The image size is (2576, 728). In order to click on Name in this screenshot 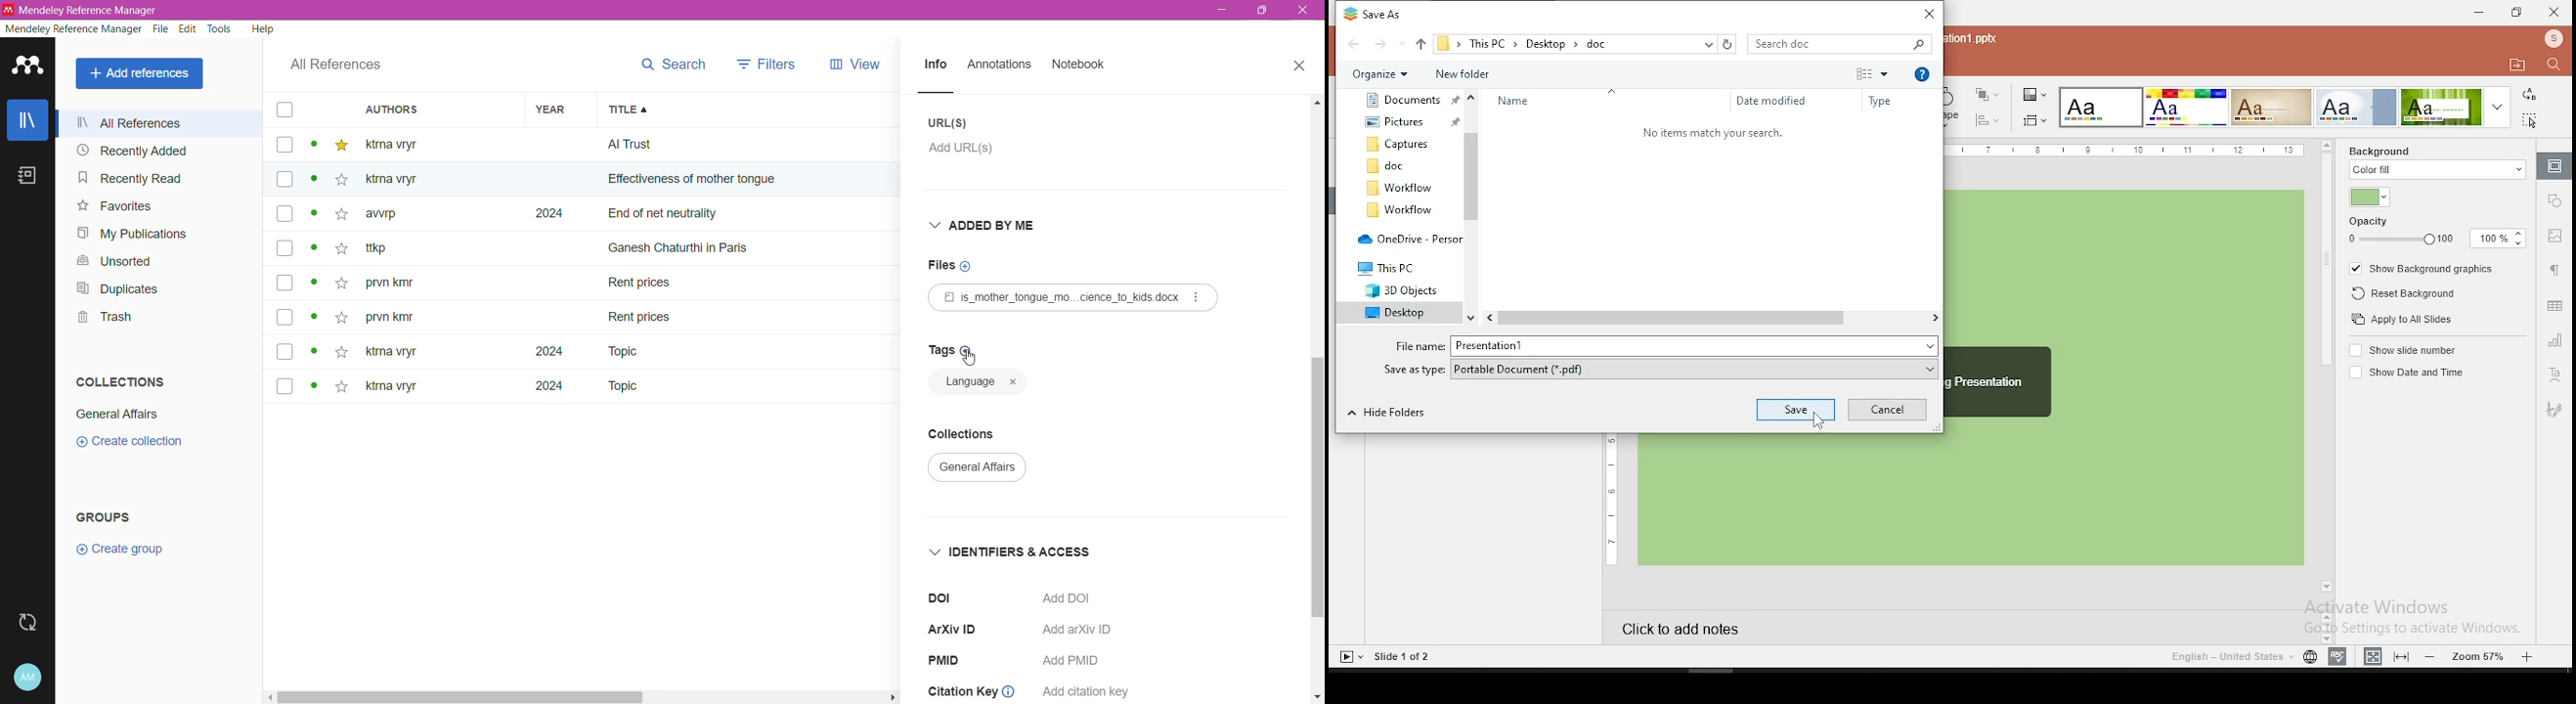, I will do `click(1522, 100)`.